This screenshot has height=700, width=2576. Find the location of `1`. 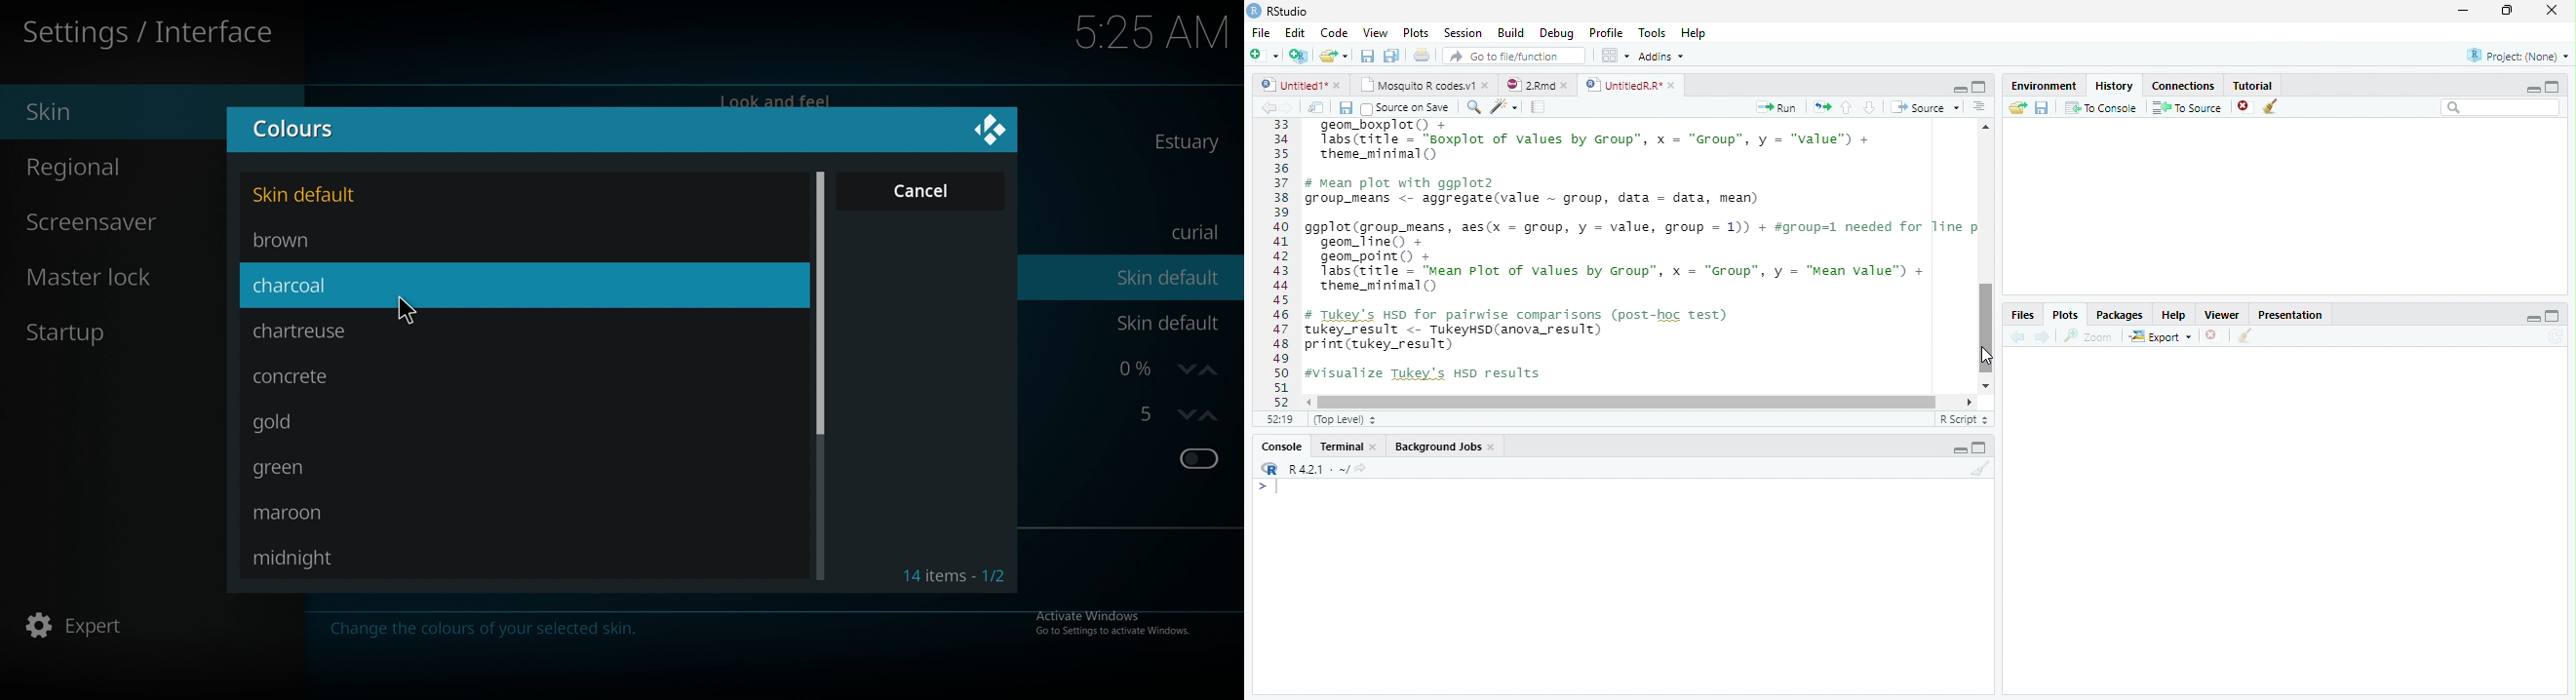

1 is located at coordinates (1280, 261).